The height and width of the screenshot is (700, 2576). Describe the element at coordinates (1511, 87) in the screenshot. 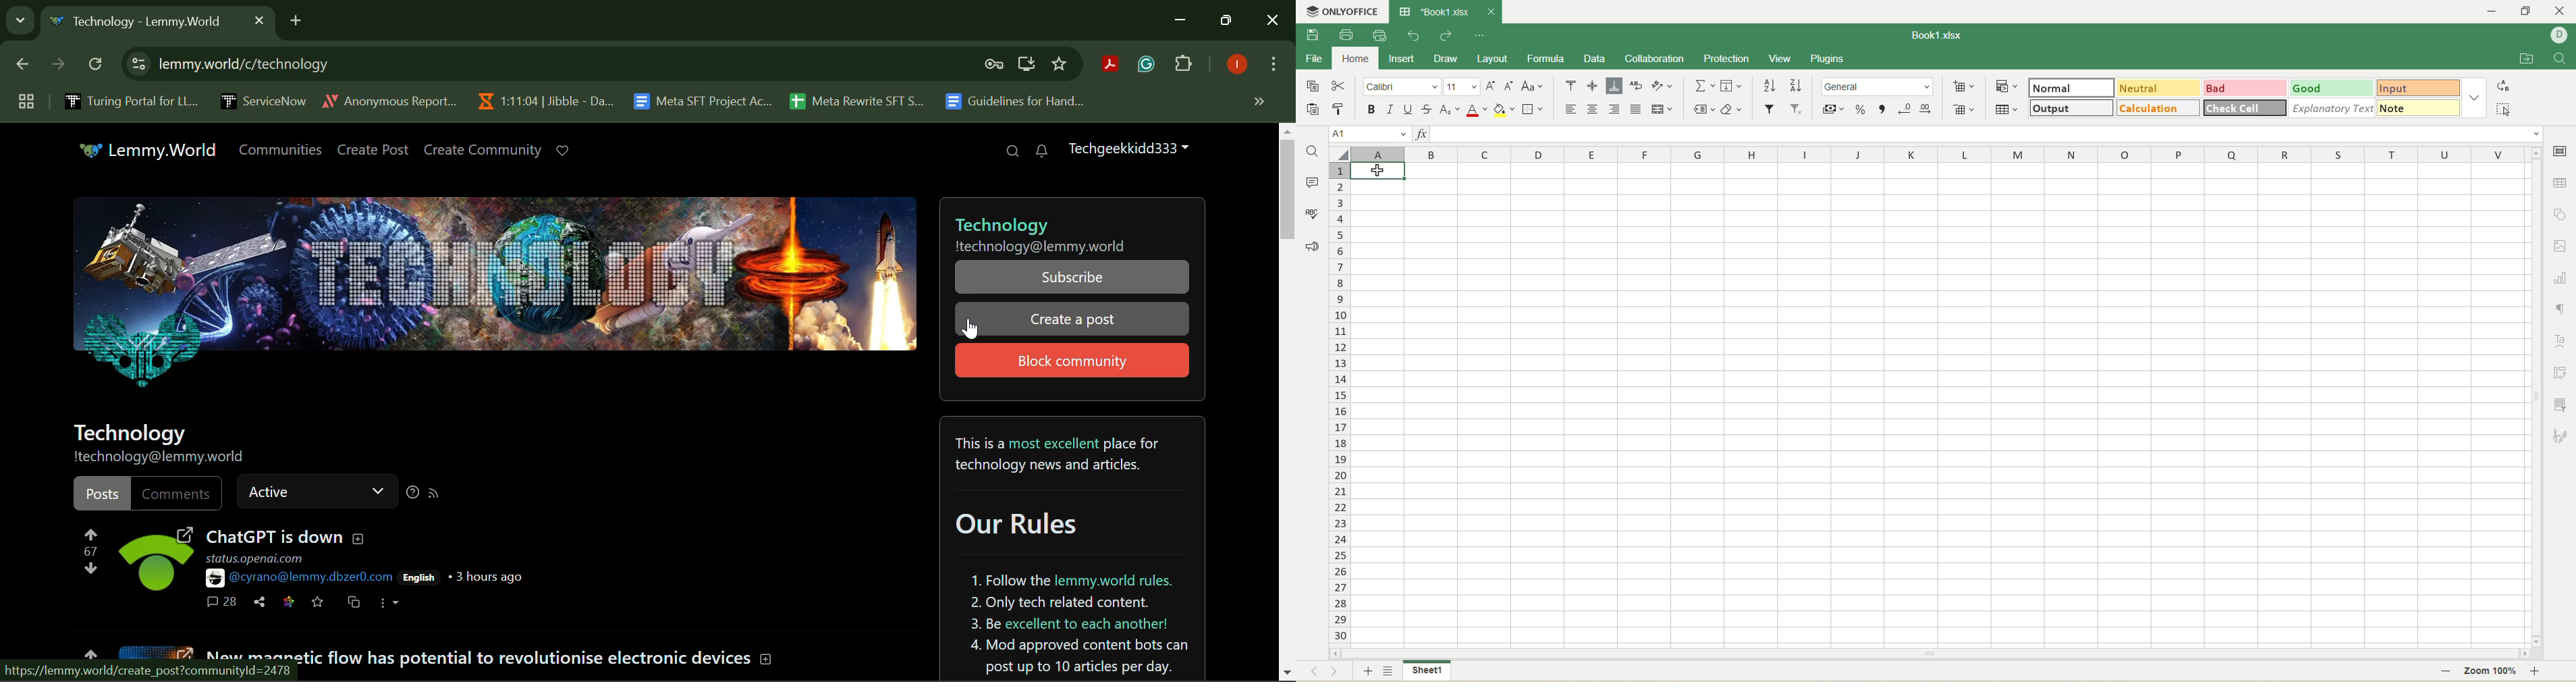

I see `decrease size` at that location.